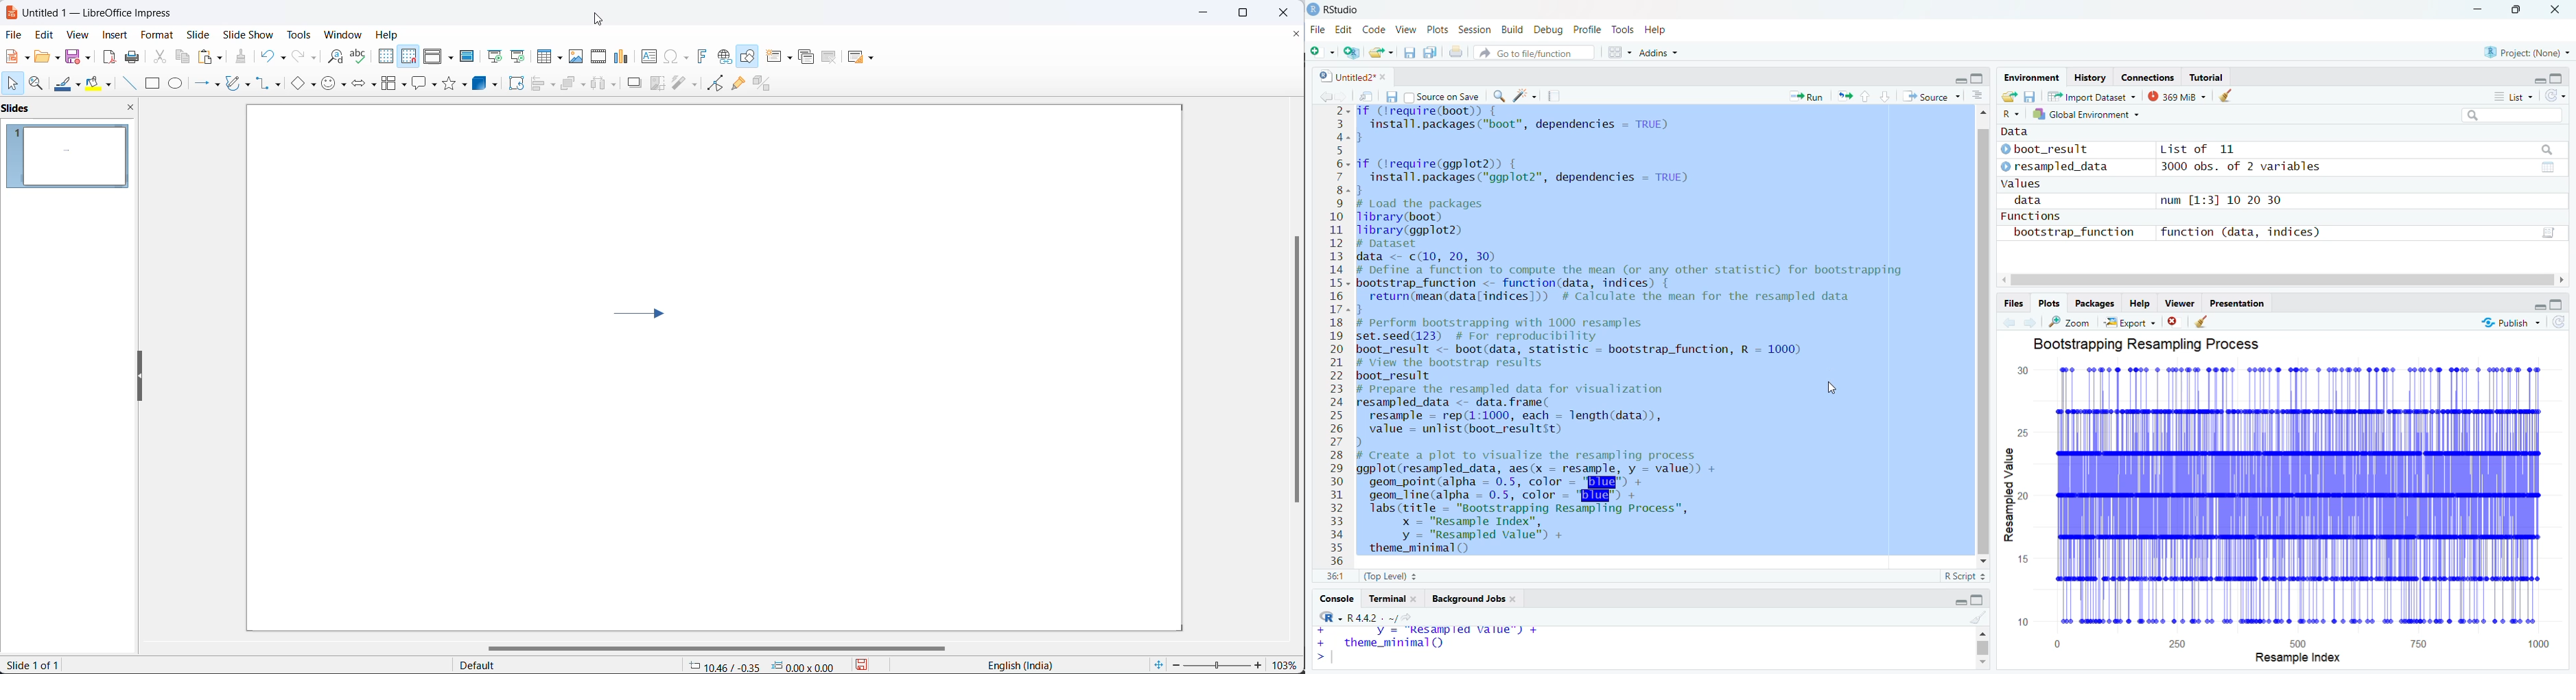 The height and width of the screenshot is (700, 2576). What do you see at coordinates (2141, 343) in the screenshot?
I see `Bootstrapping Resampling Process` at bounding box center [2141, 343].